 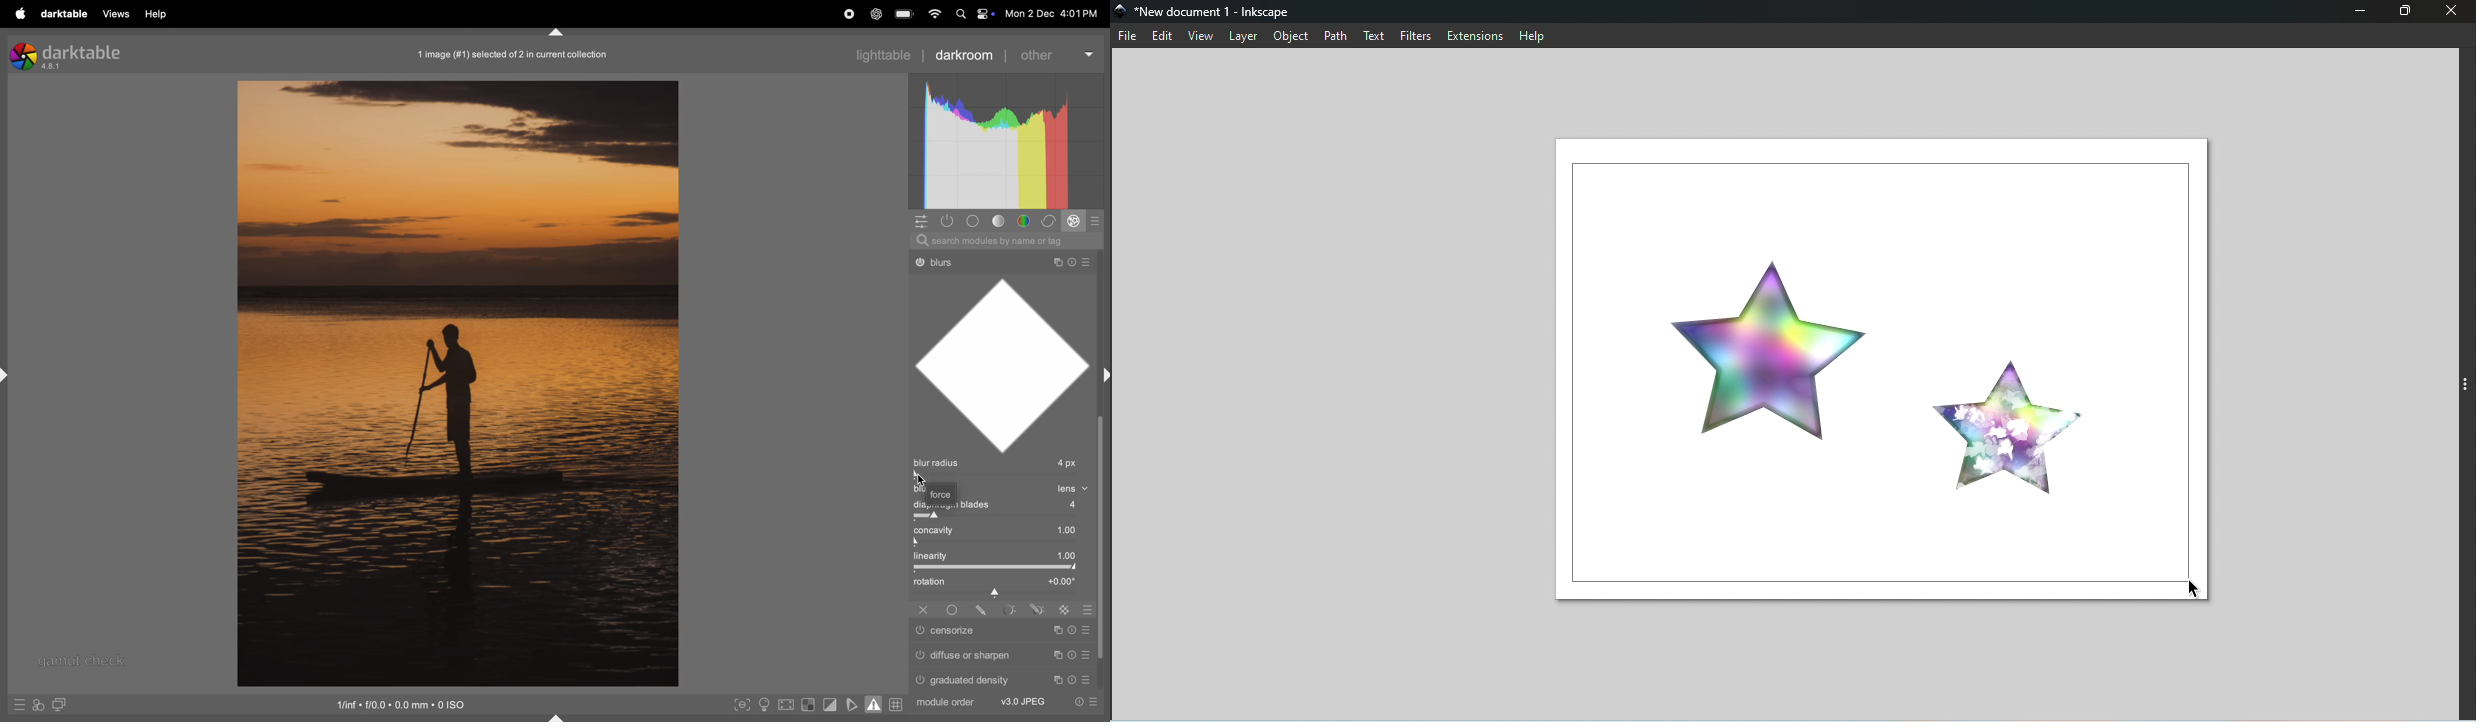 What do you see at coordinates (923, 610) in the screenshot?
I see `` at bounding box center [923, 610].